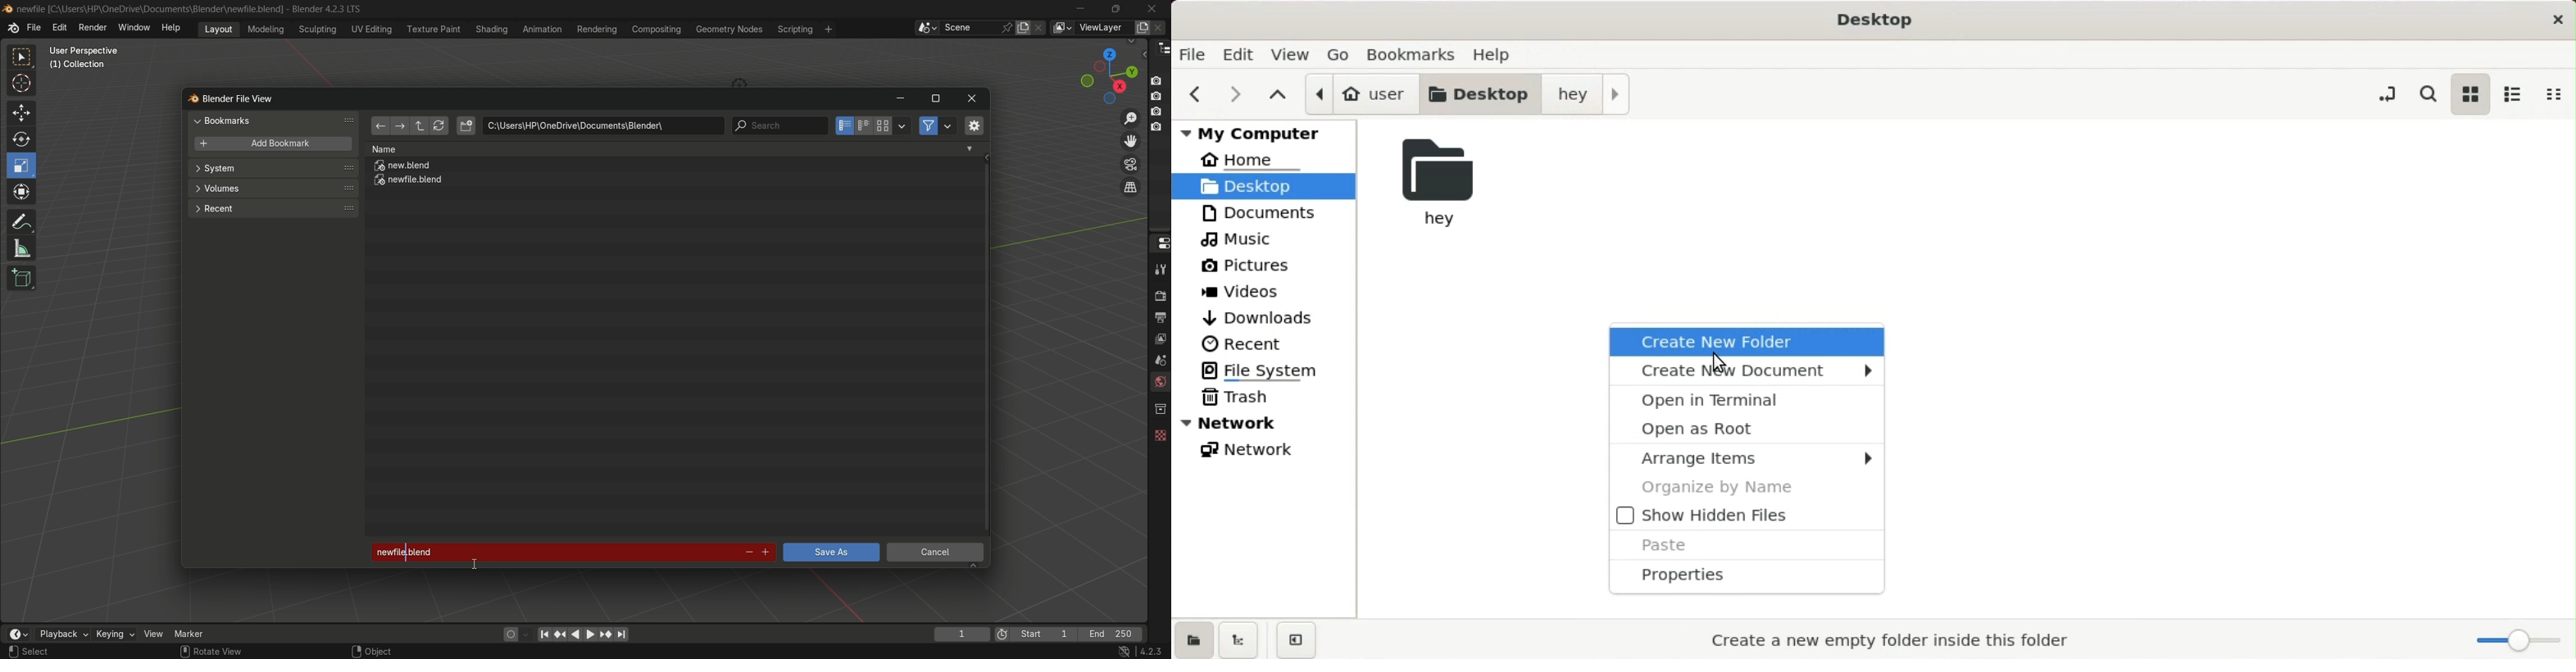 This screenshot has width=2576, height=672. What do you see at coordinates (270, 145) in the screenshot?
I see `add bookmark` at bounding box center [270, 145].